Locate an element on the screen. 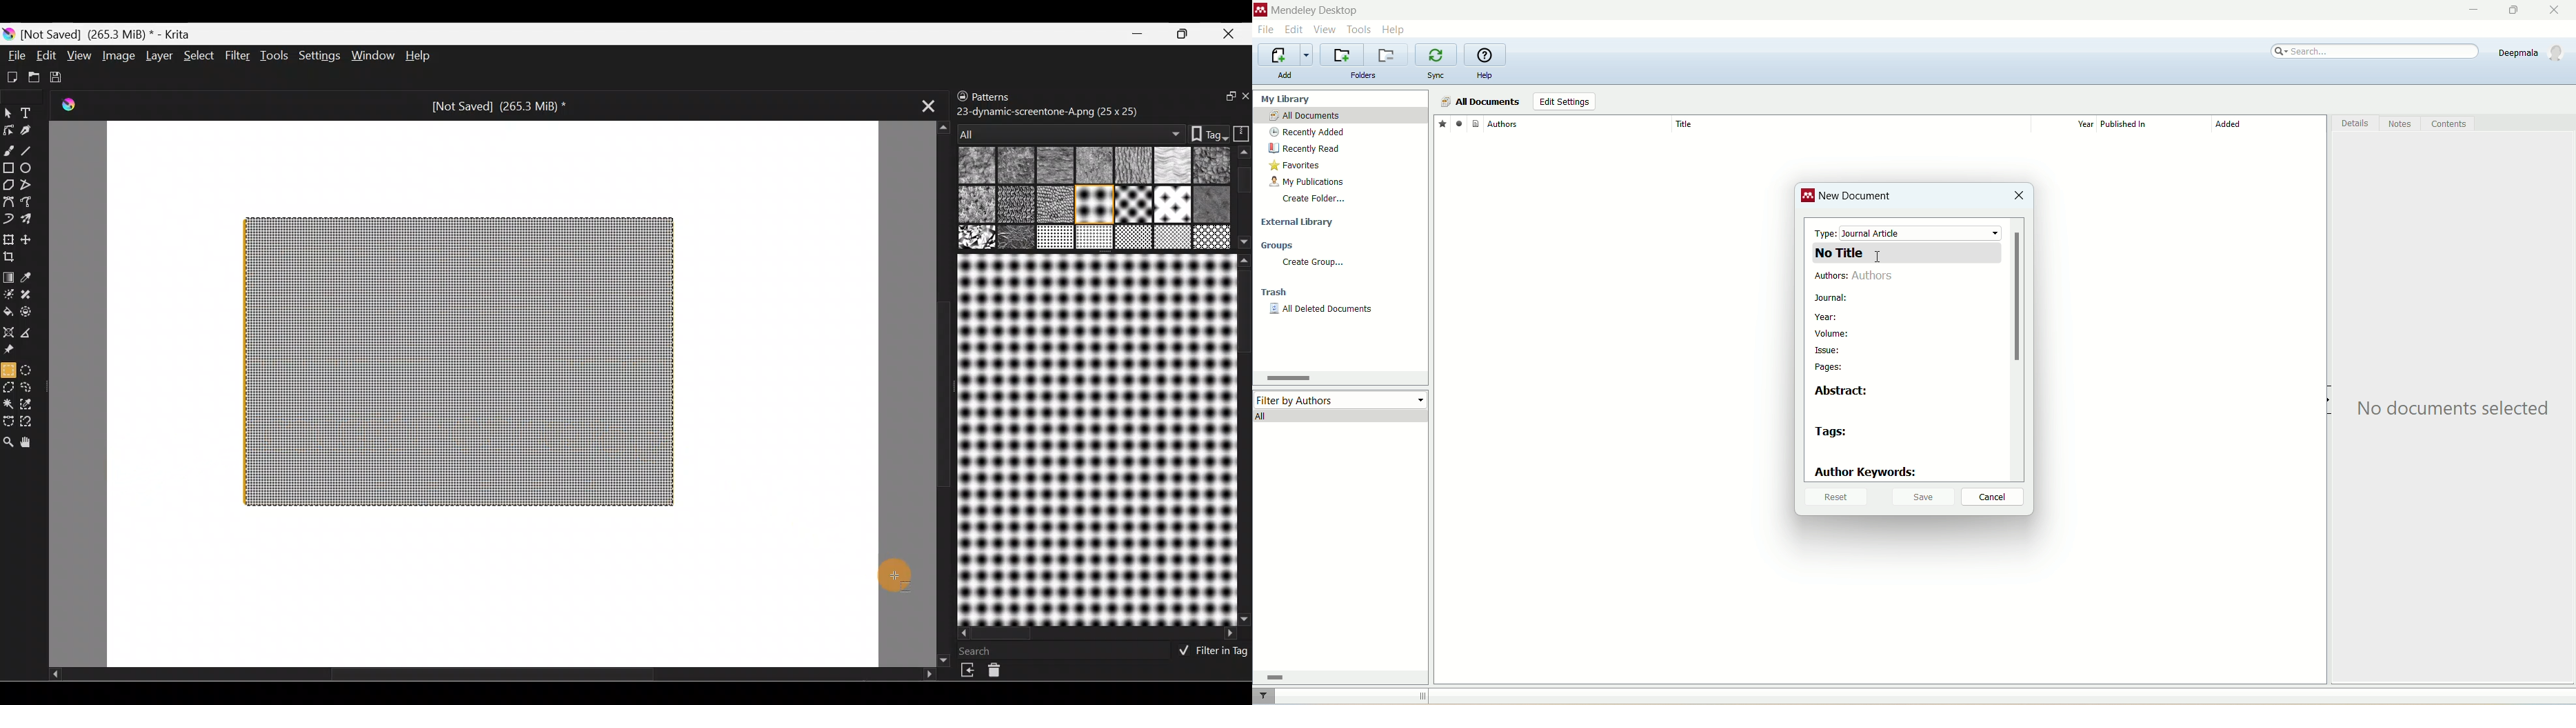  recently added is located at coordinates (1307, 132).